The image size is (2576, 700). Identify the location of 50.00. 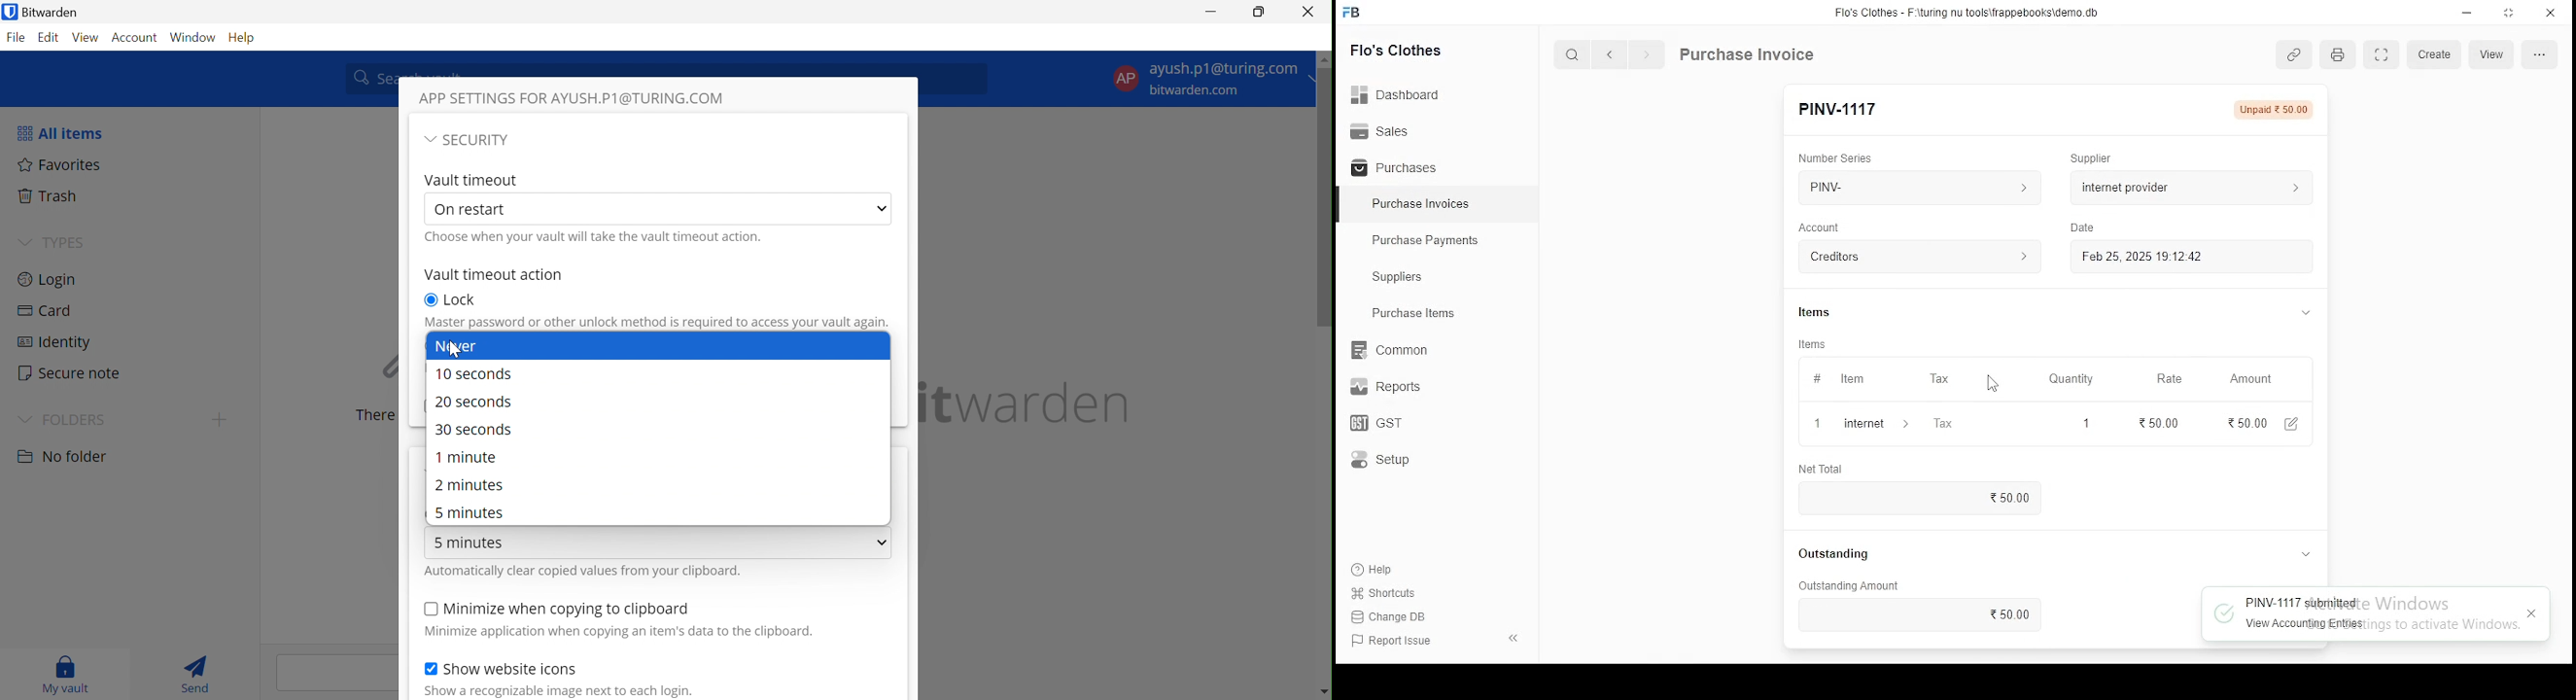
(1921, 615).